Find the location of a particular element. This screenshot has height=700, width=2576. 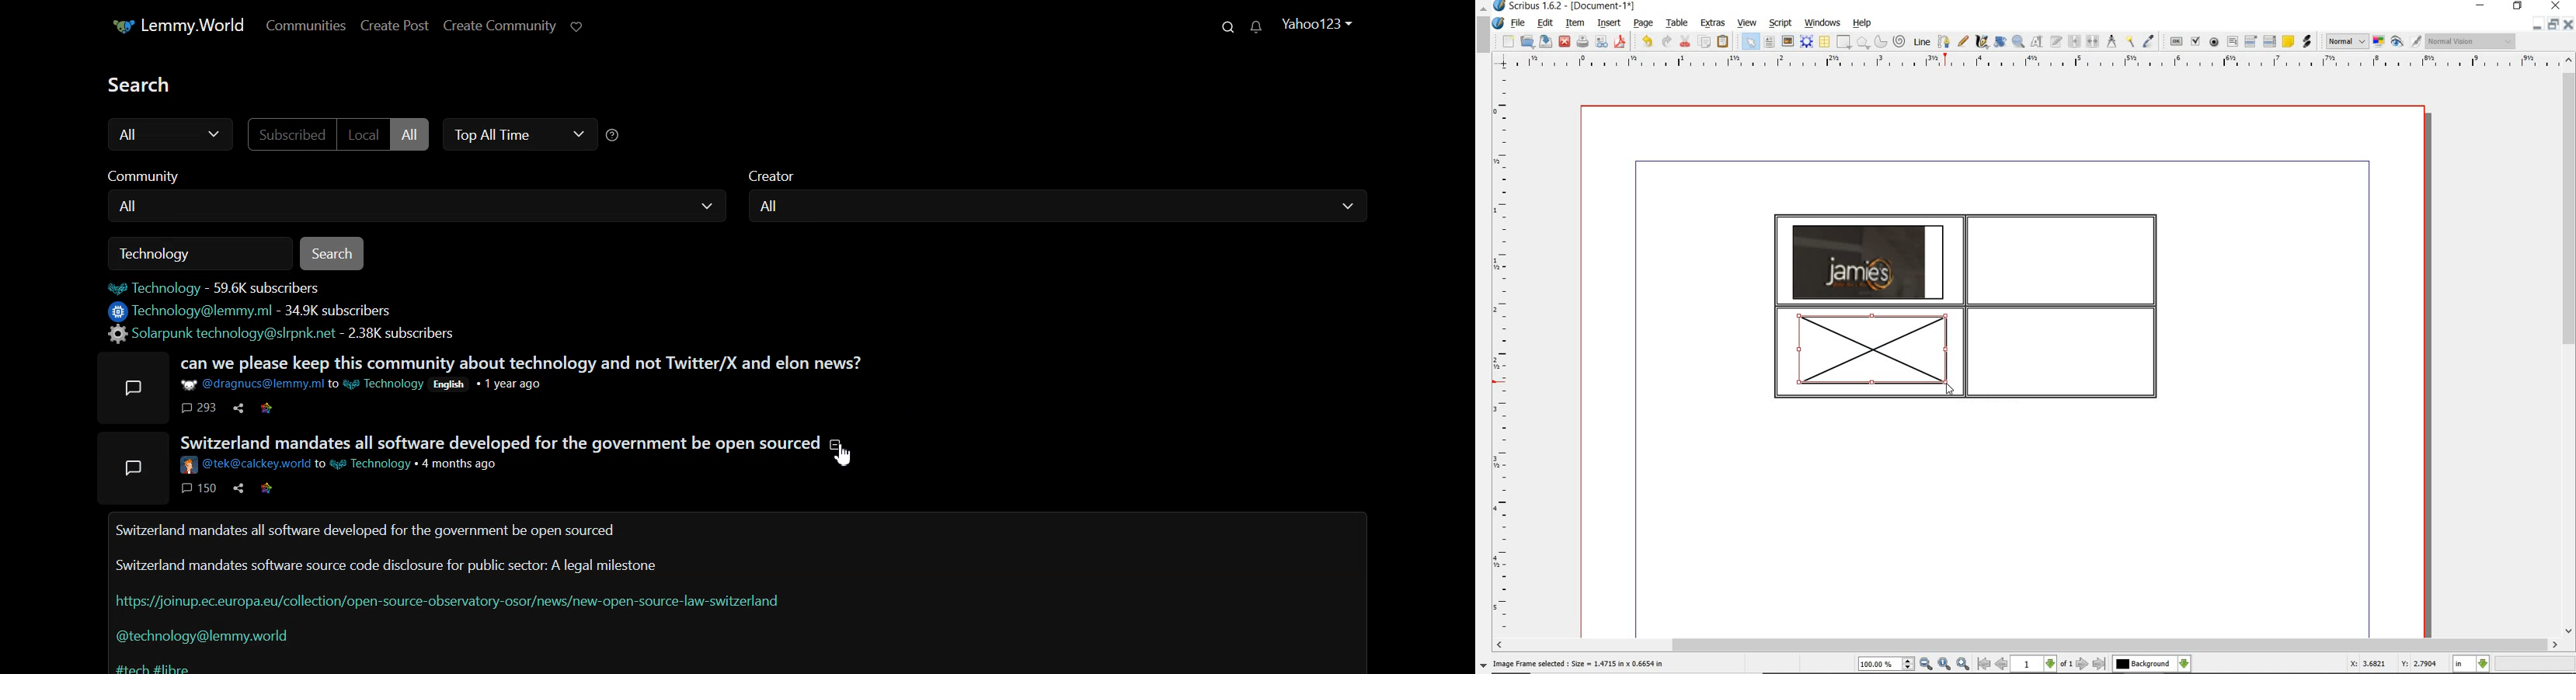

line is located at coordinates (1922, 41).